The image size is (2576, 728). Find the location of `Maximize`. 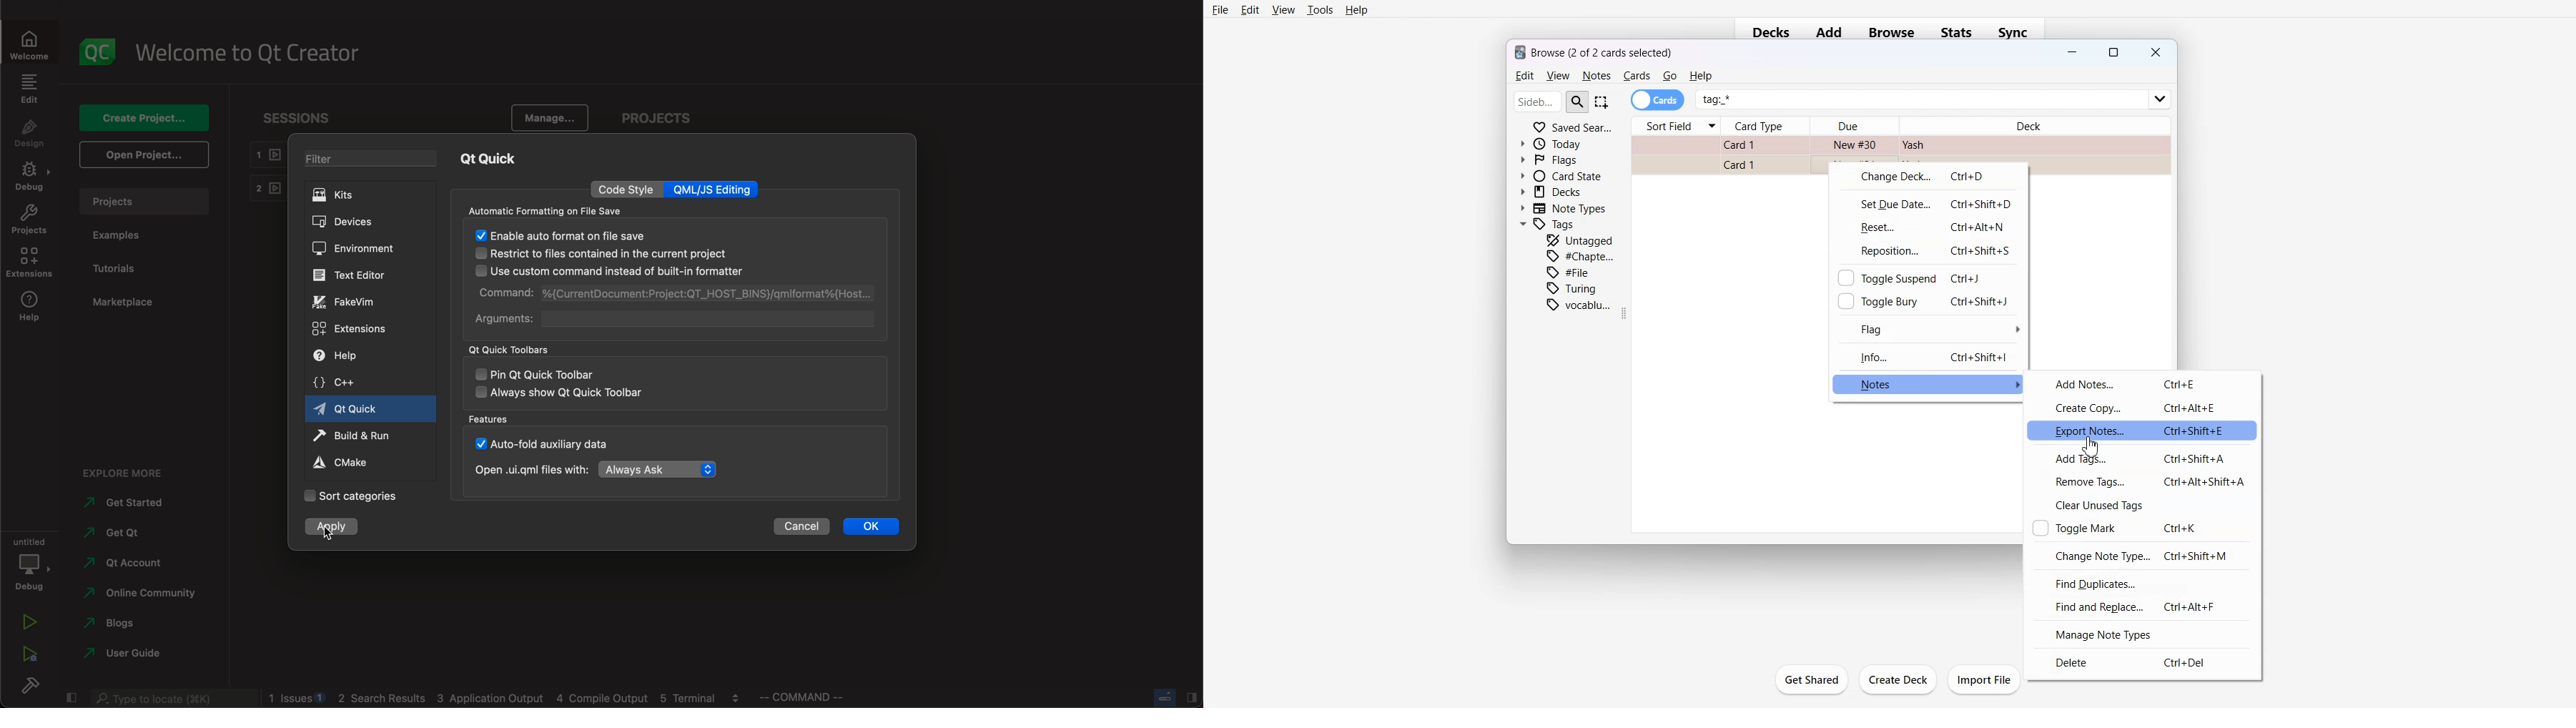

Maximize is located at coordinates (2113, 53).